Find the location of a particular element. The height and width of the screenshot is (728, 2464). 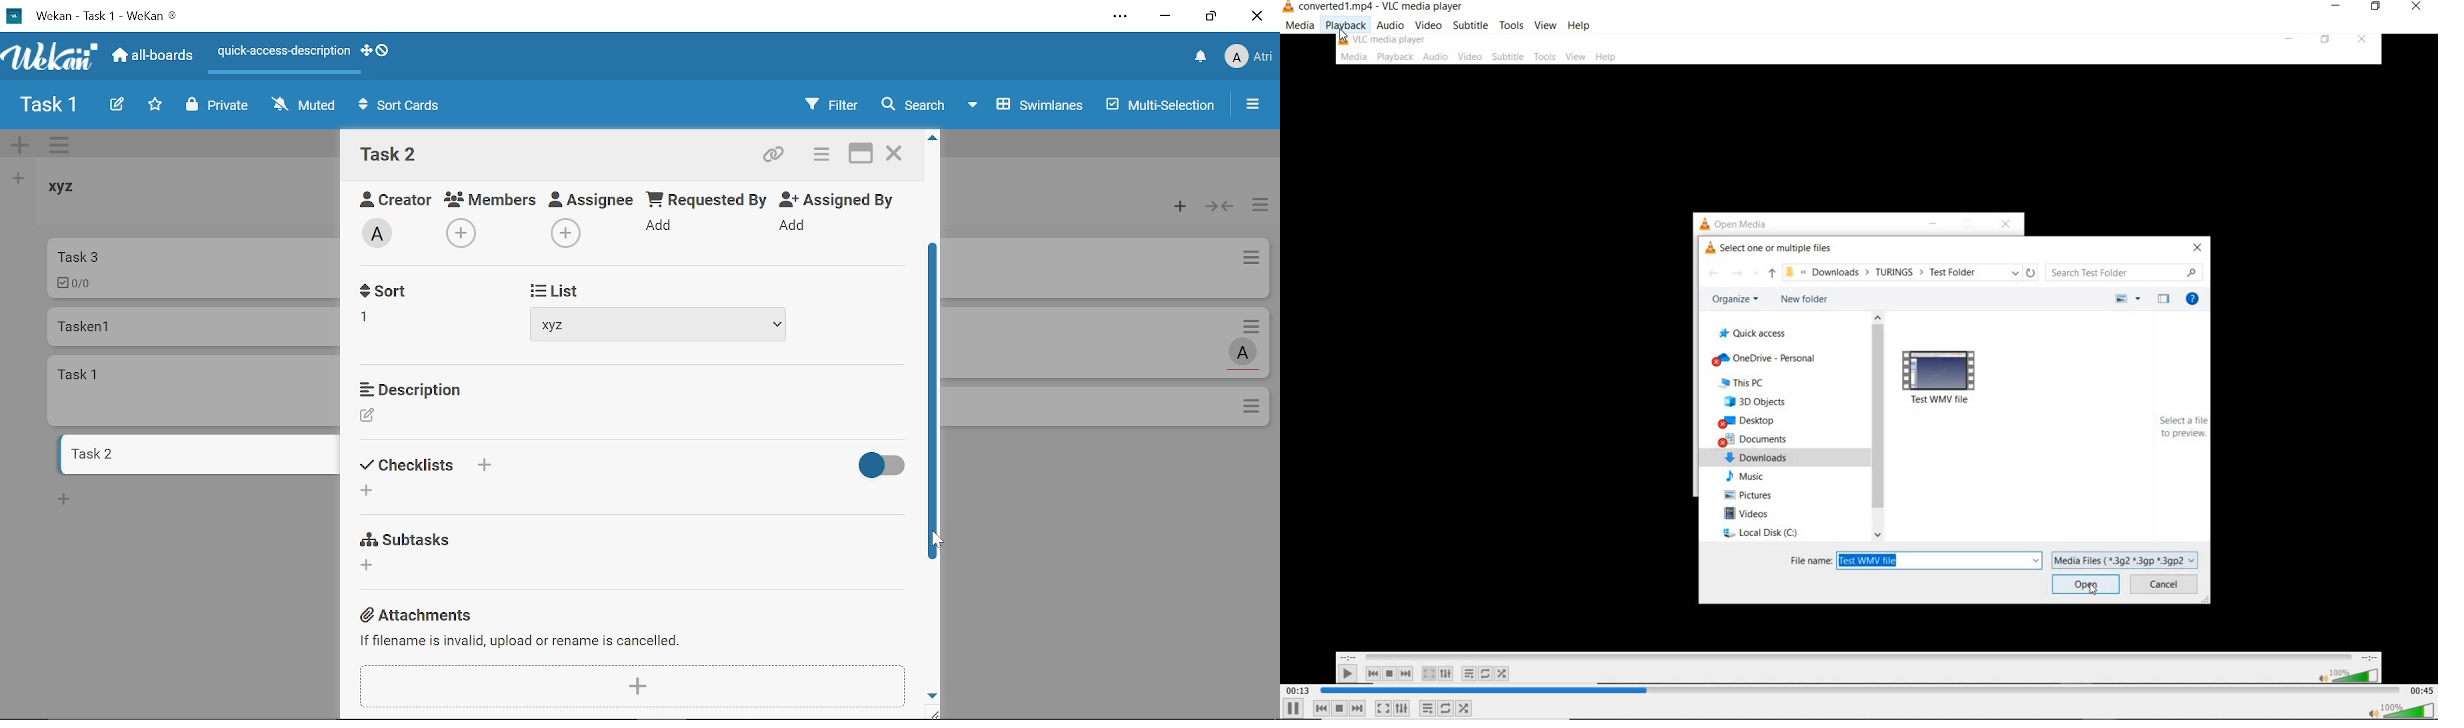

Members is located at coordinates (491, 198).